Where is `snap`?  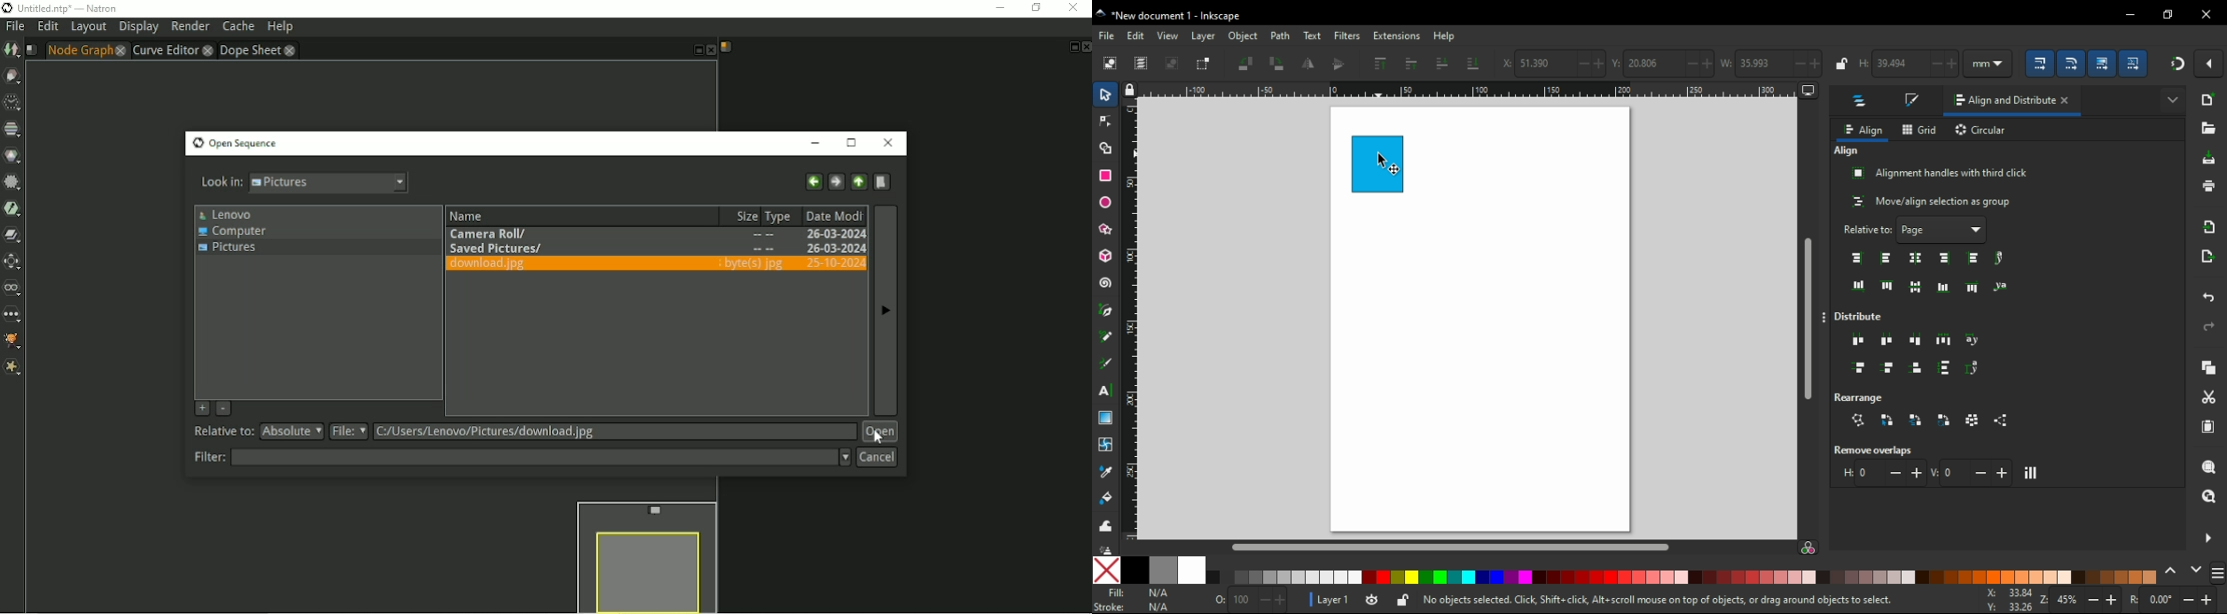 snap is located at coordinates (2177, 64).